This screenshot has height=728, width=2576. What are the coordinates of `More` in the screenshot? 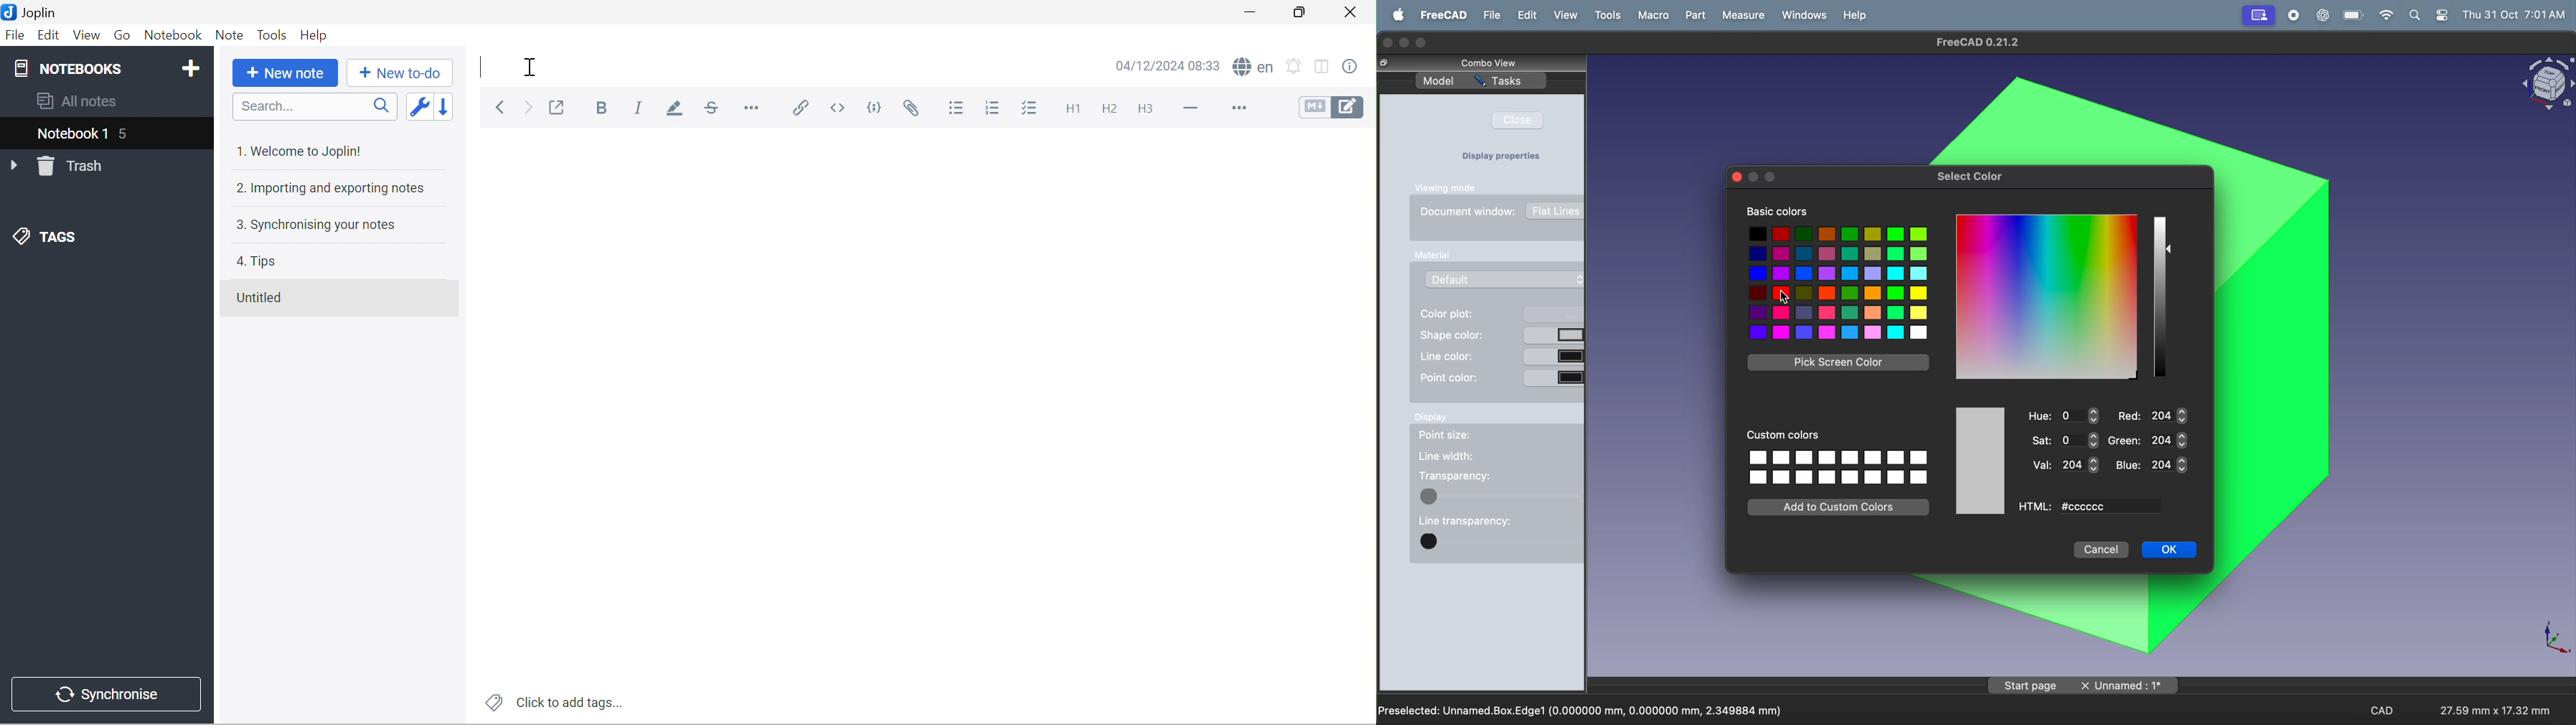 It's located at (1239, 107).